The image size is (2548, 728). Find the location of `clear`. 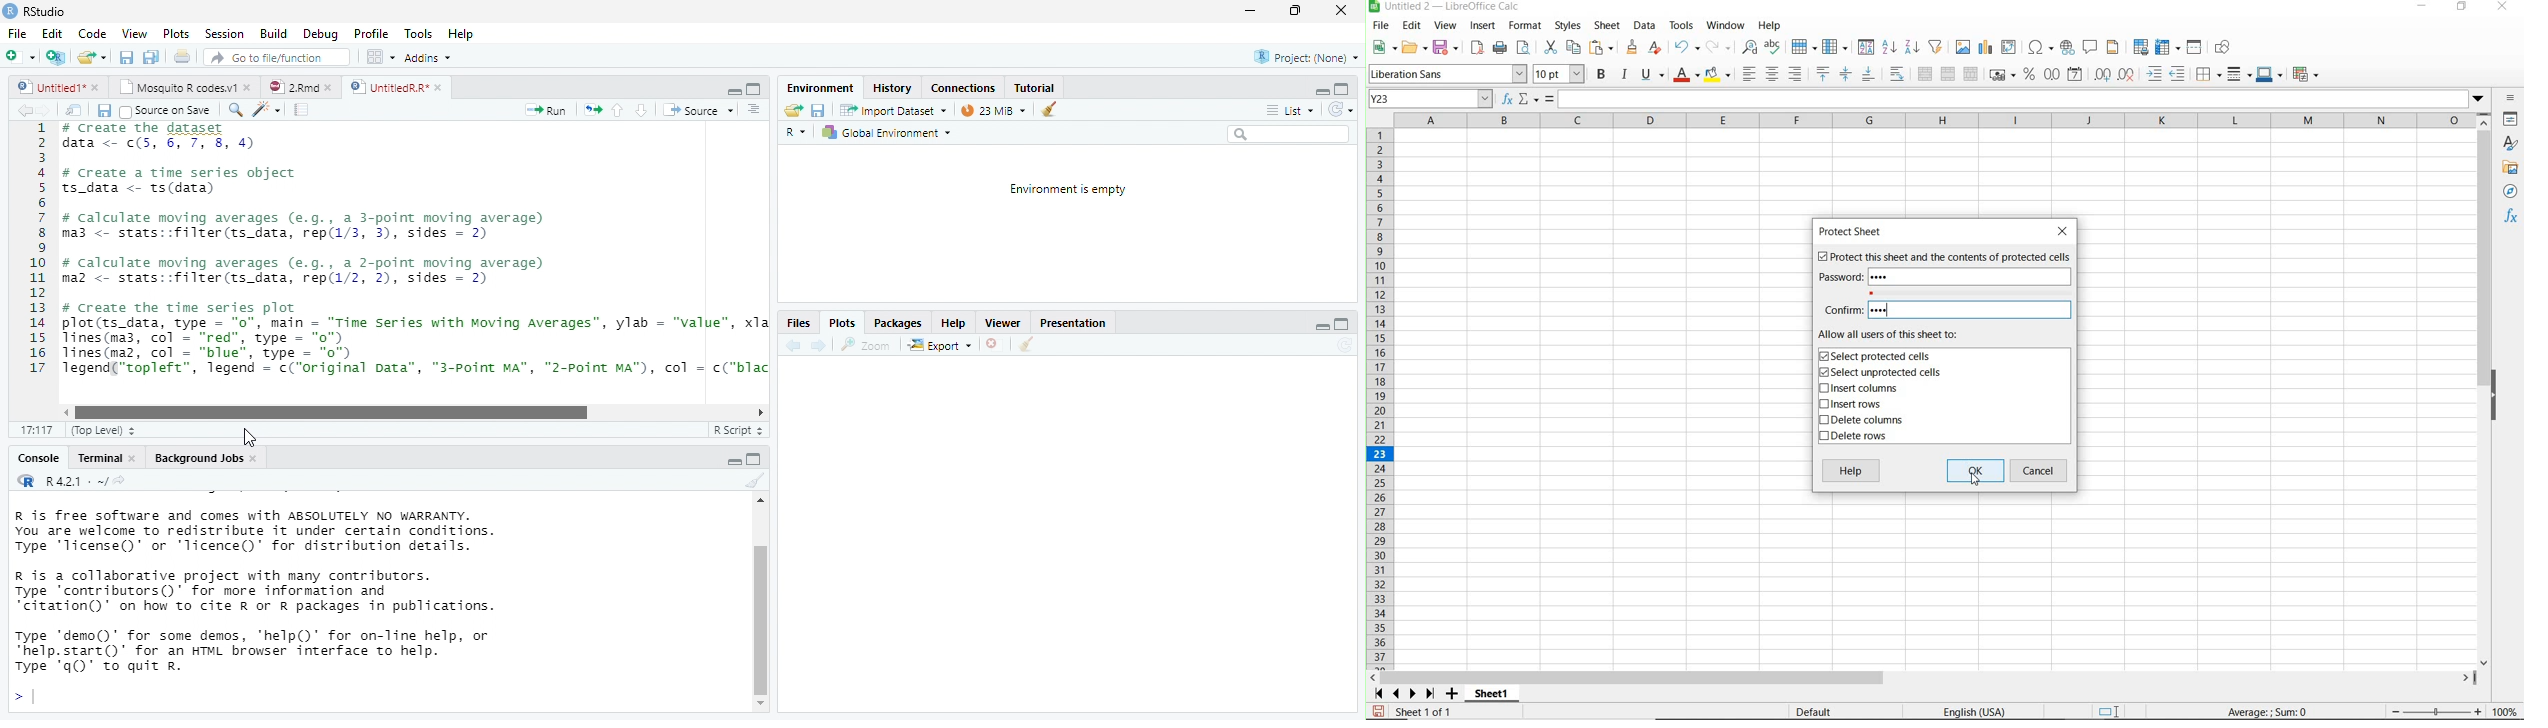

clear is located at coordinates (753, 481).